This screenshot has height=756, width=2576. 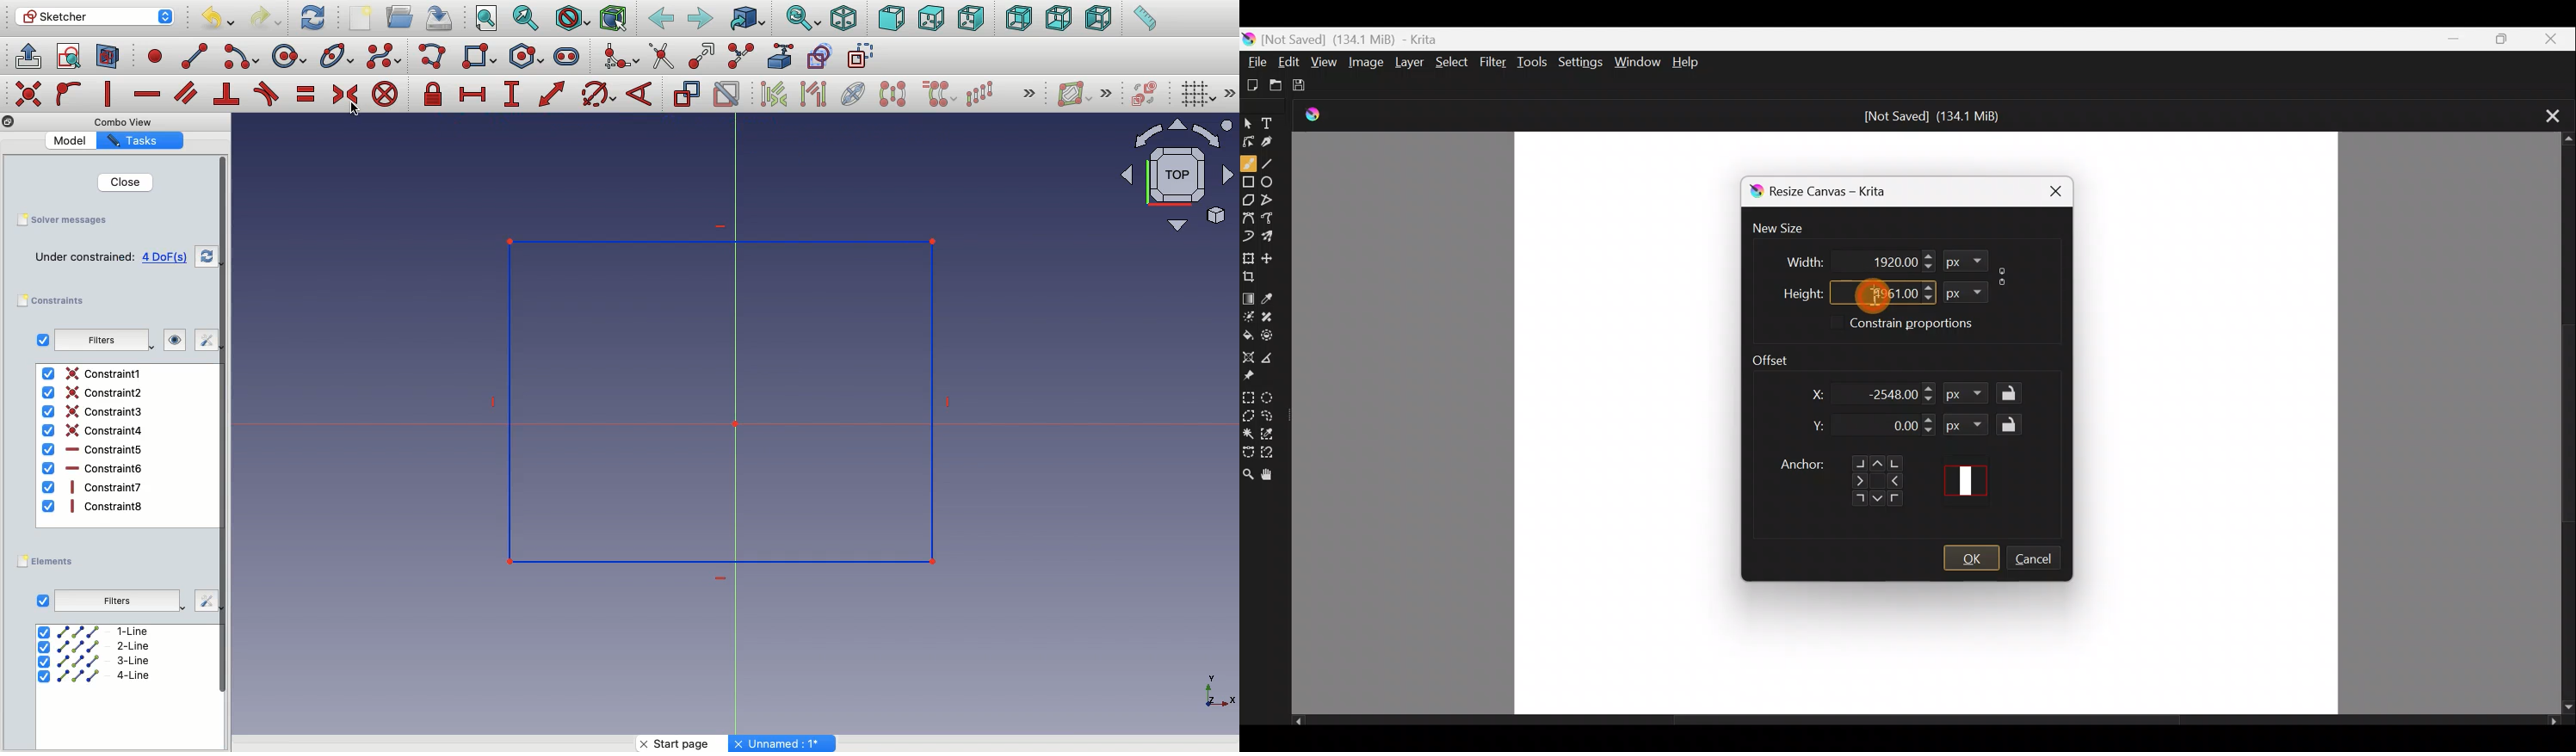 What do you see at coordinates (1249, 417) in the screenshot?
I see `Polygonal section tool` at bounding box center [1249, 417].